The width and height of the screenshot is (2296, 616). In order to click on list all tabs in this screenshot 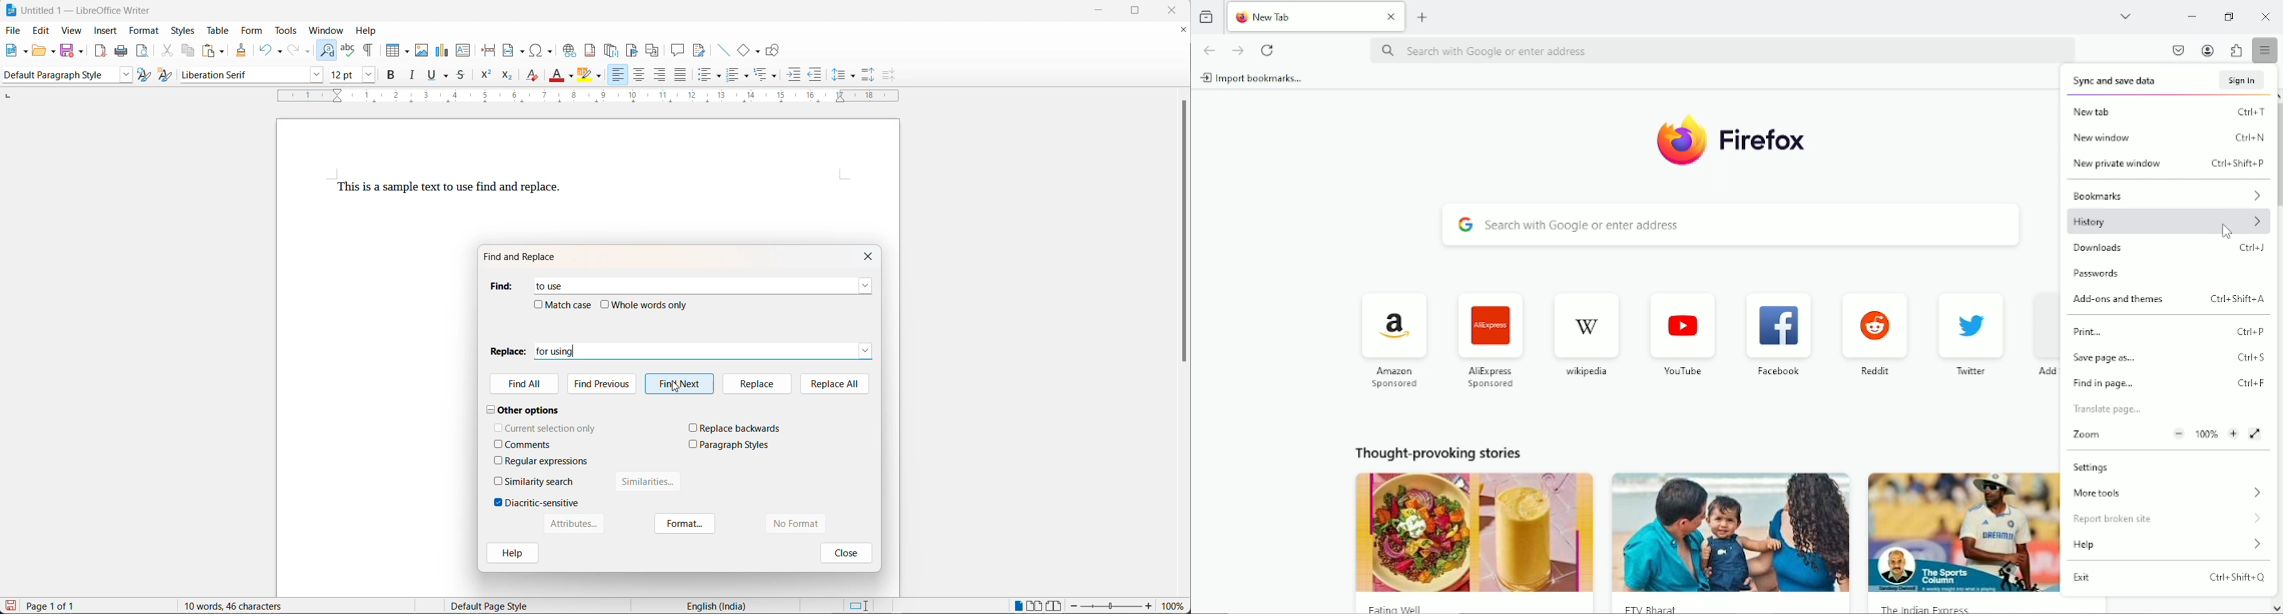, I will do `click(2126, 14)`.